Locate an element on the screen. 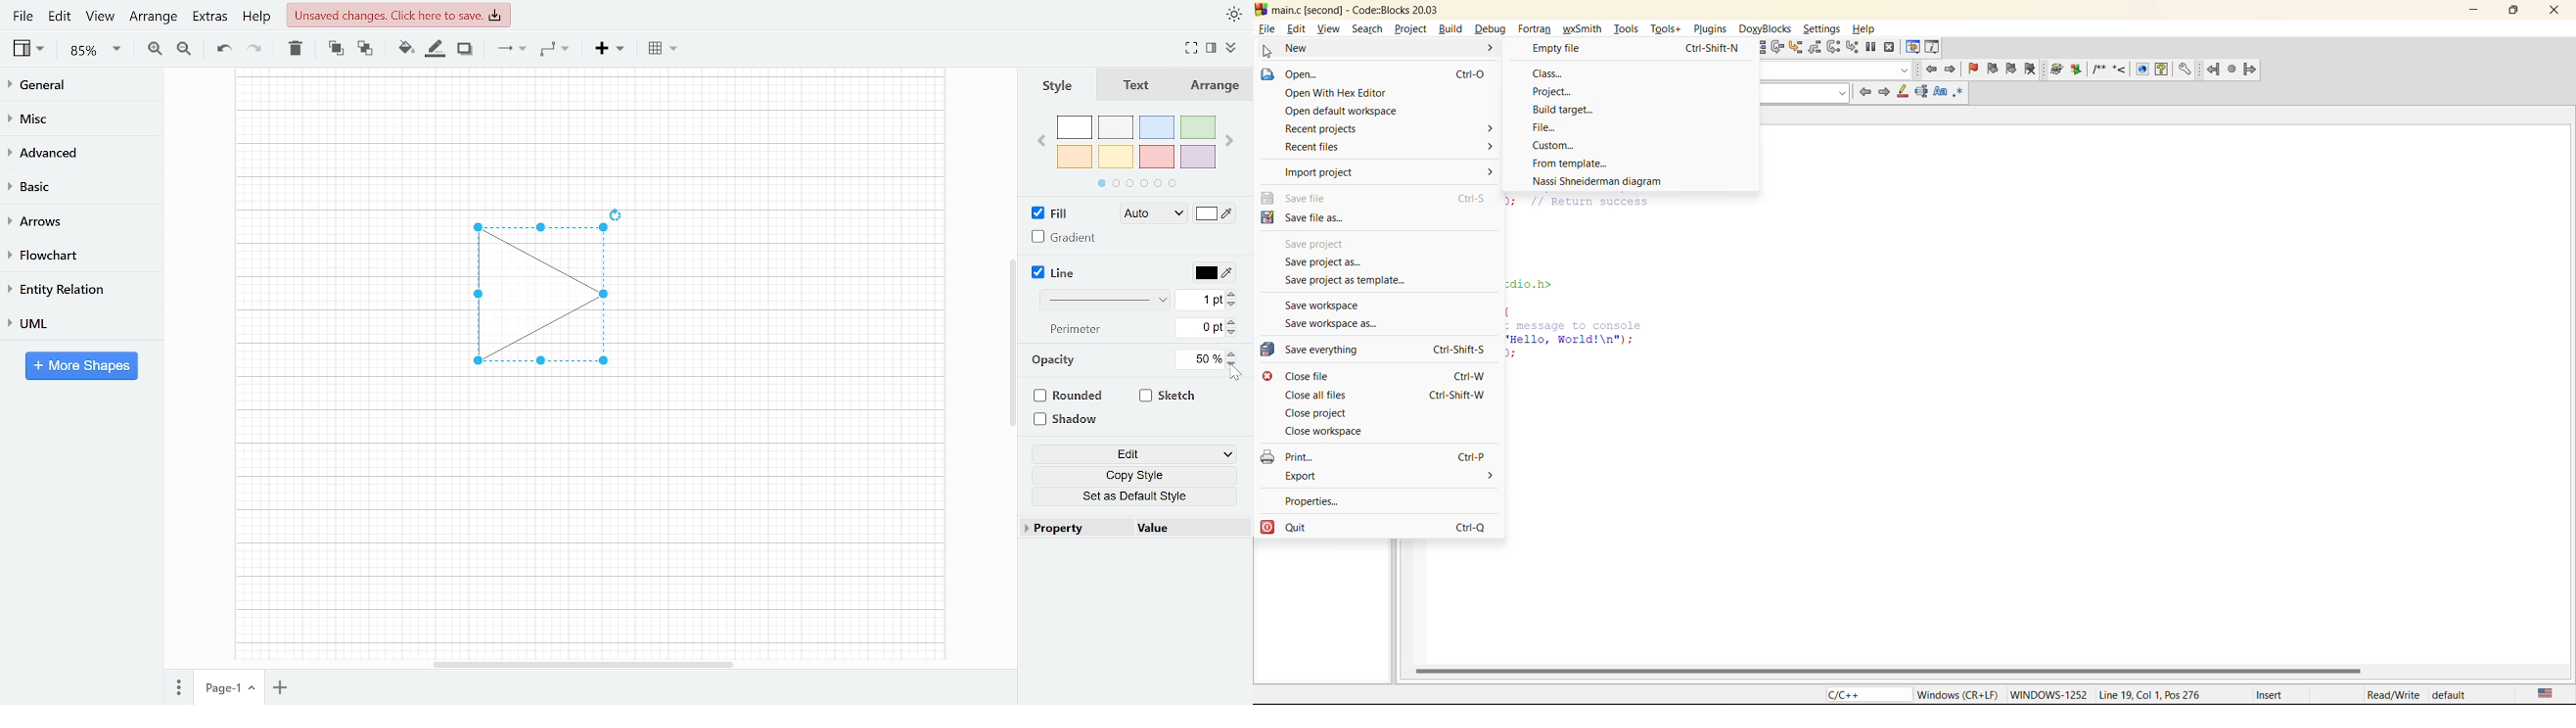 The image size is (2576, 728). new is located at coordinates (1307, 48).